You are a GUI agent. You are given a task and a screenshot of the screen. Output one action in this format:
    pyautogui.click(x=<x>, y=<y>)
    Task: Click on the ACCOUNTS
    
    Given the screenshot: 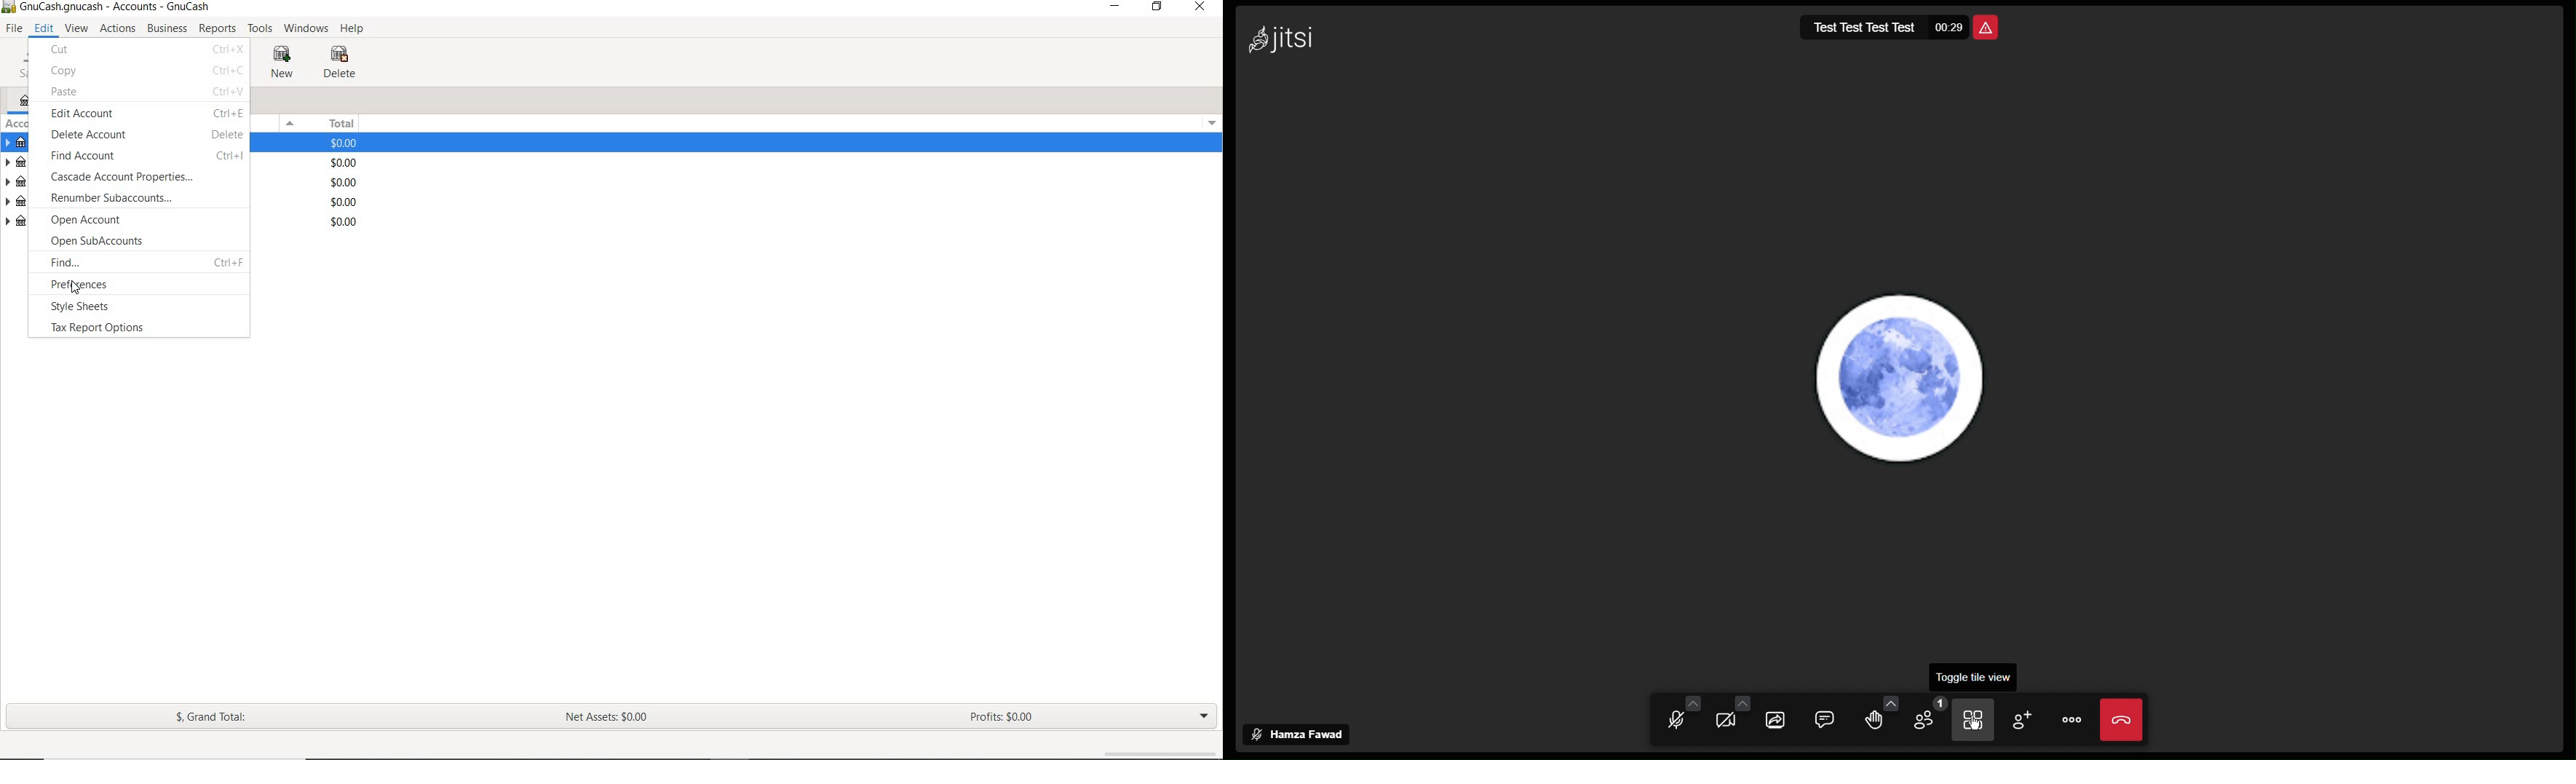 What is the action you would take?
    pyautogui.click(x=20, y=80)
    